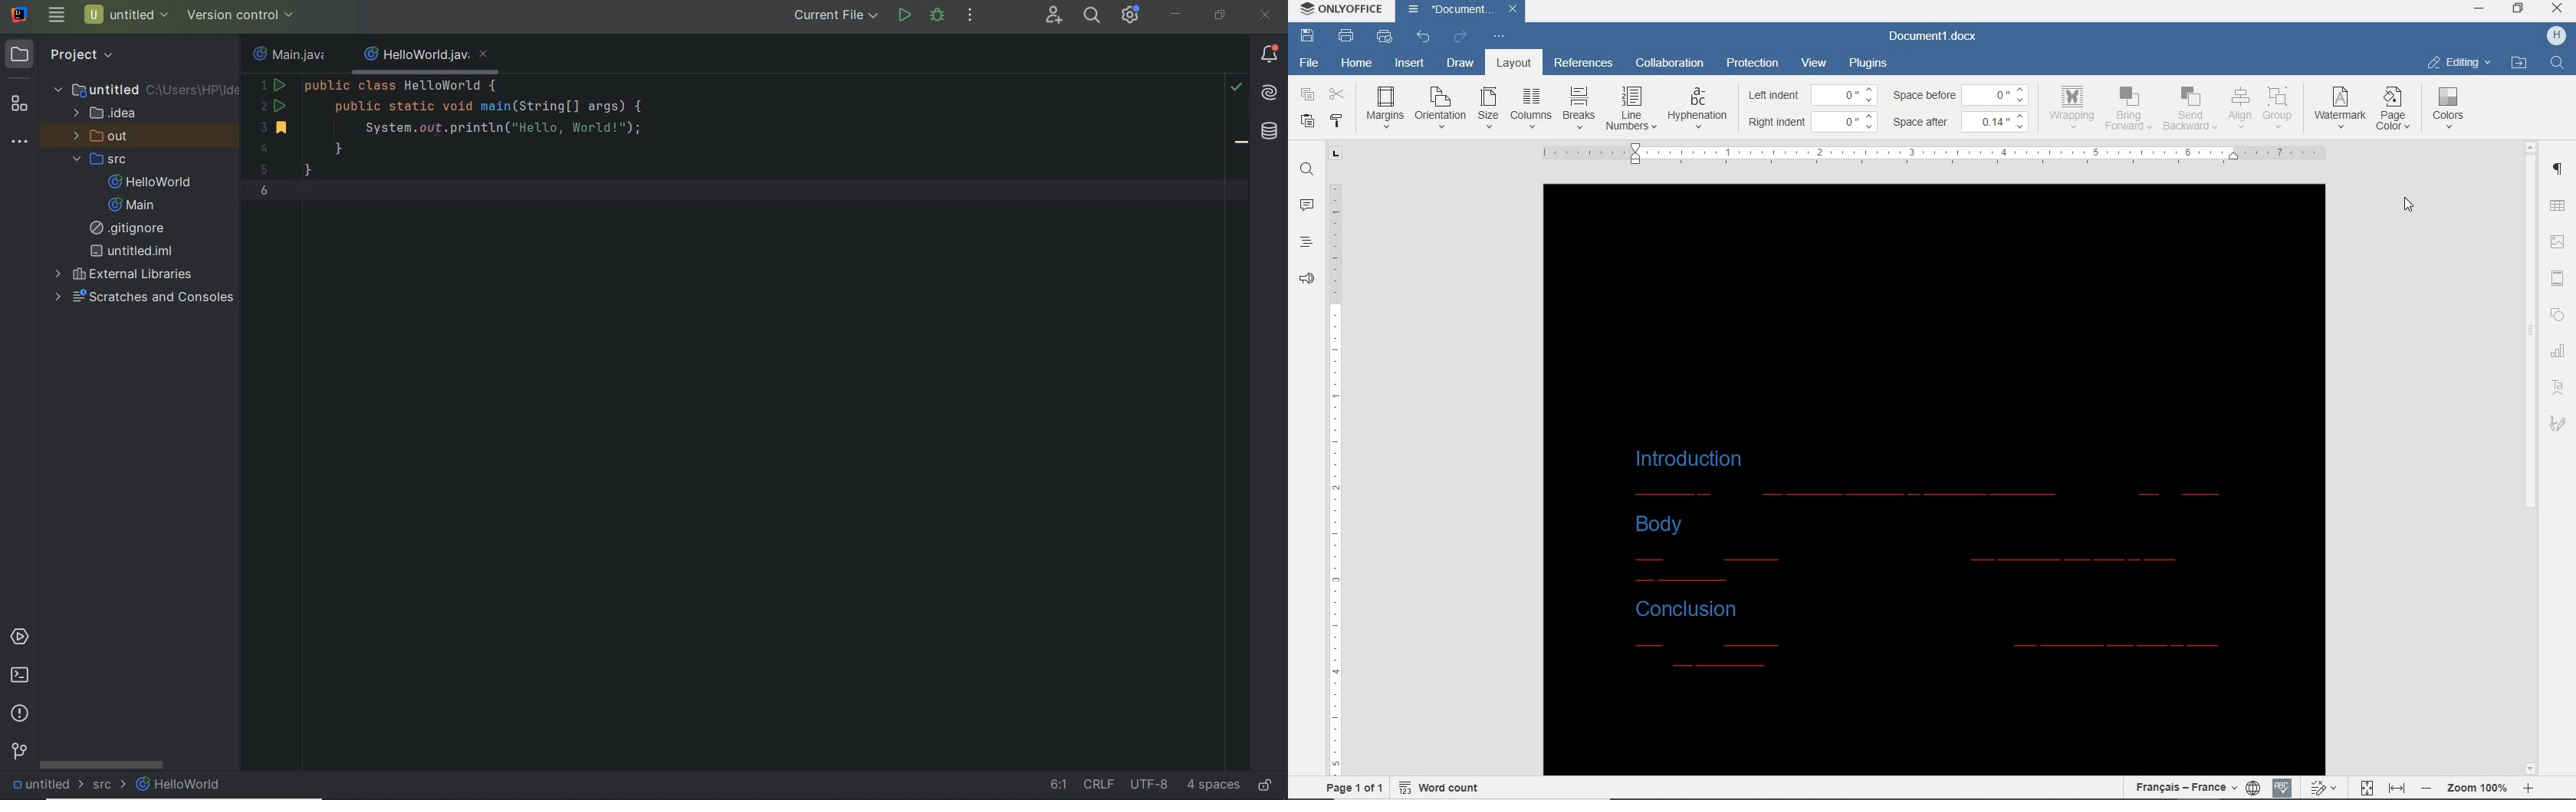  I want to click on signature, so click(2558, 424).